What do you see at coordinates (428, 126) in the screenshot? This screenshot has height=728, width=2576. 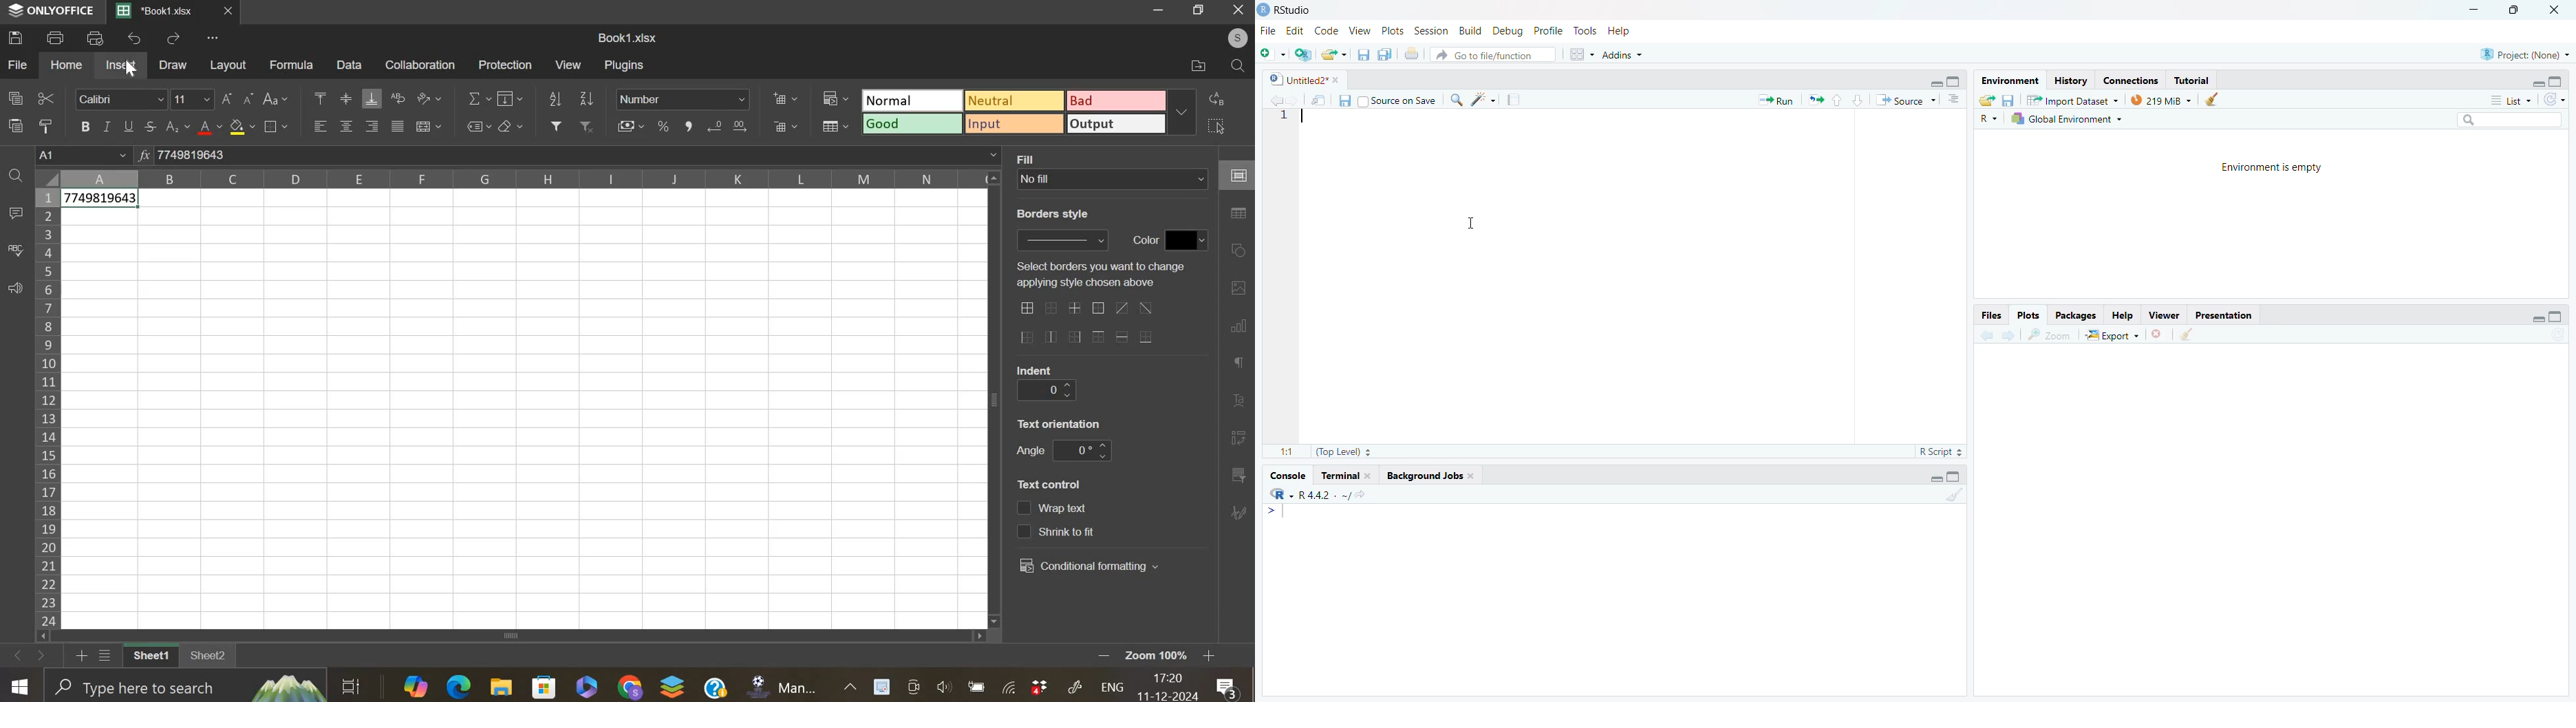 I see `merge` at bounding box center [428, 126].